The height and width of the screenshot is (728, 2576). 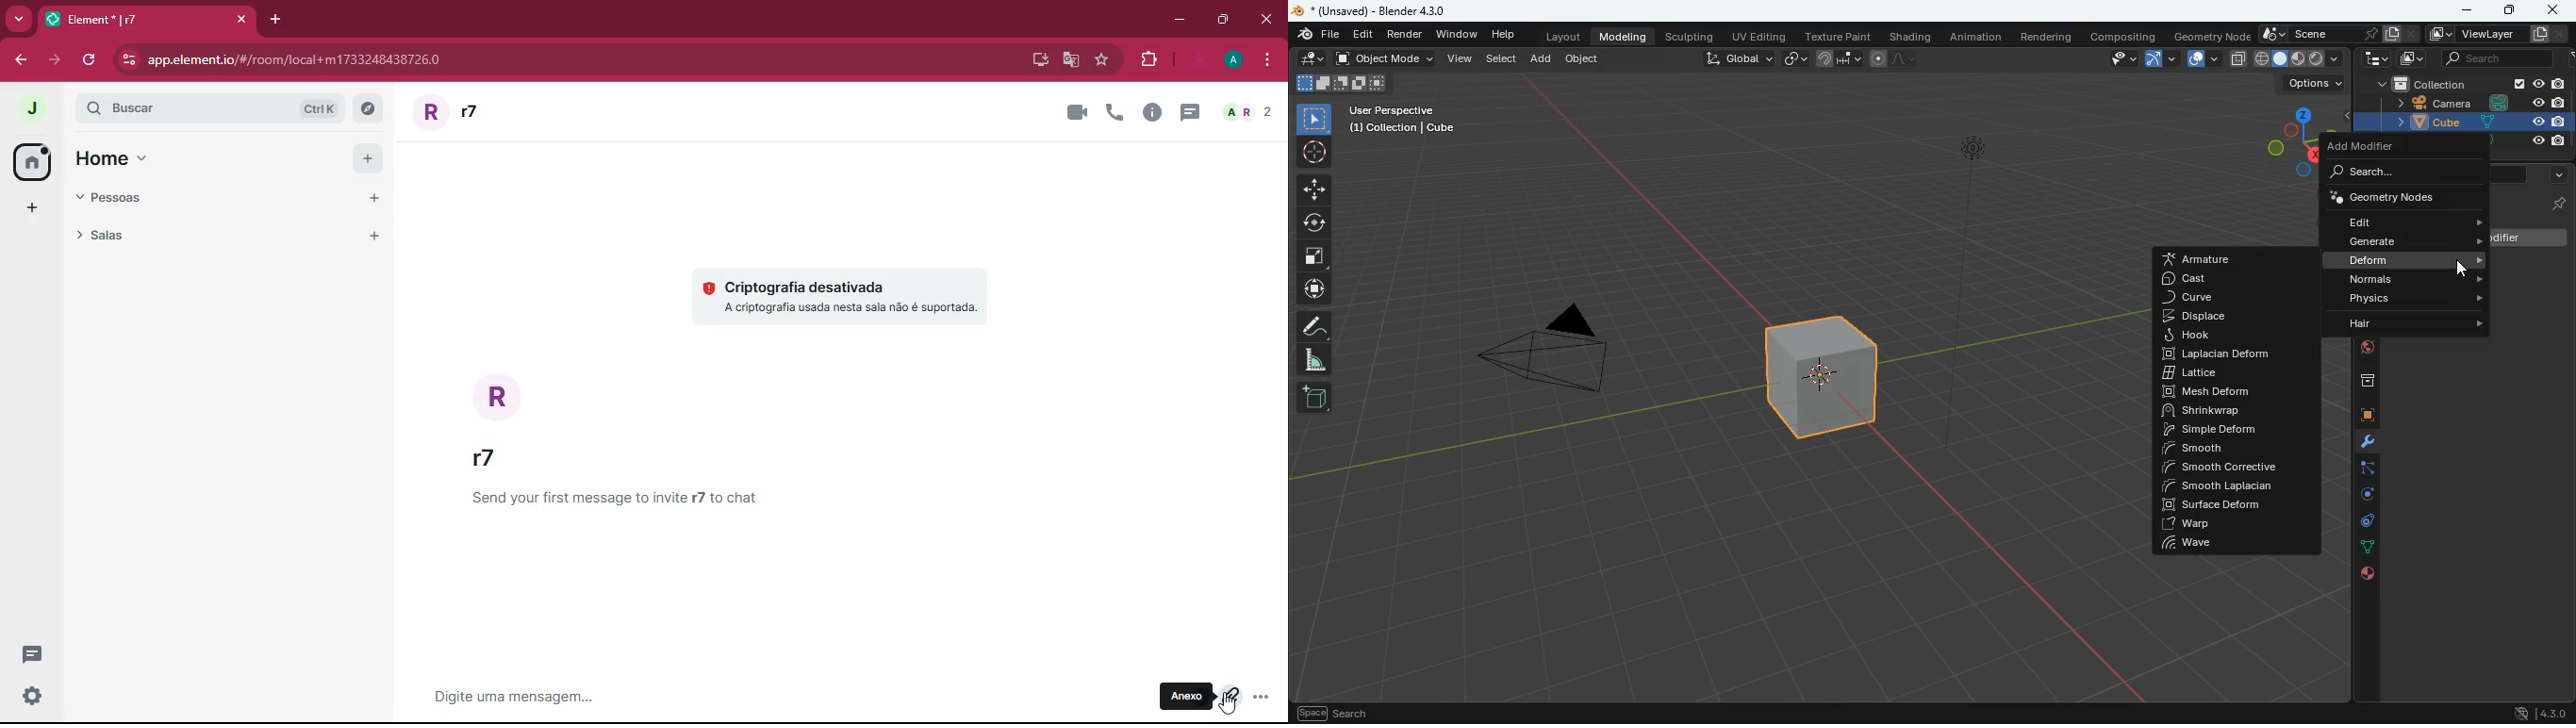 What do you see at coordinates (1539, 59) in the screenshot?
I see `add` at bounding box center [1539, 59].